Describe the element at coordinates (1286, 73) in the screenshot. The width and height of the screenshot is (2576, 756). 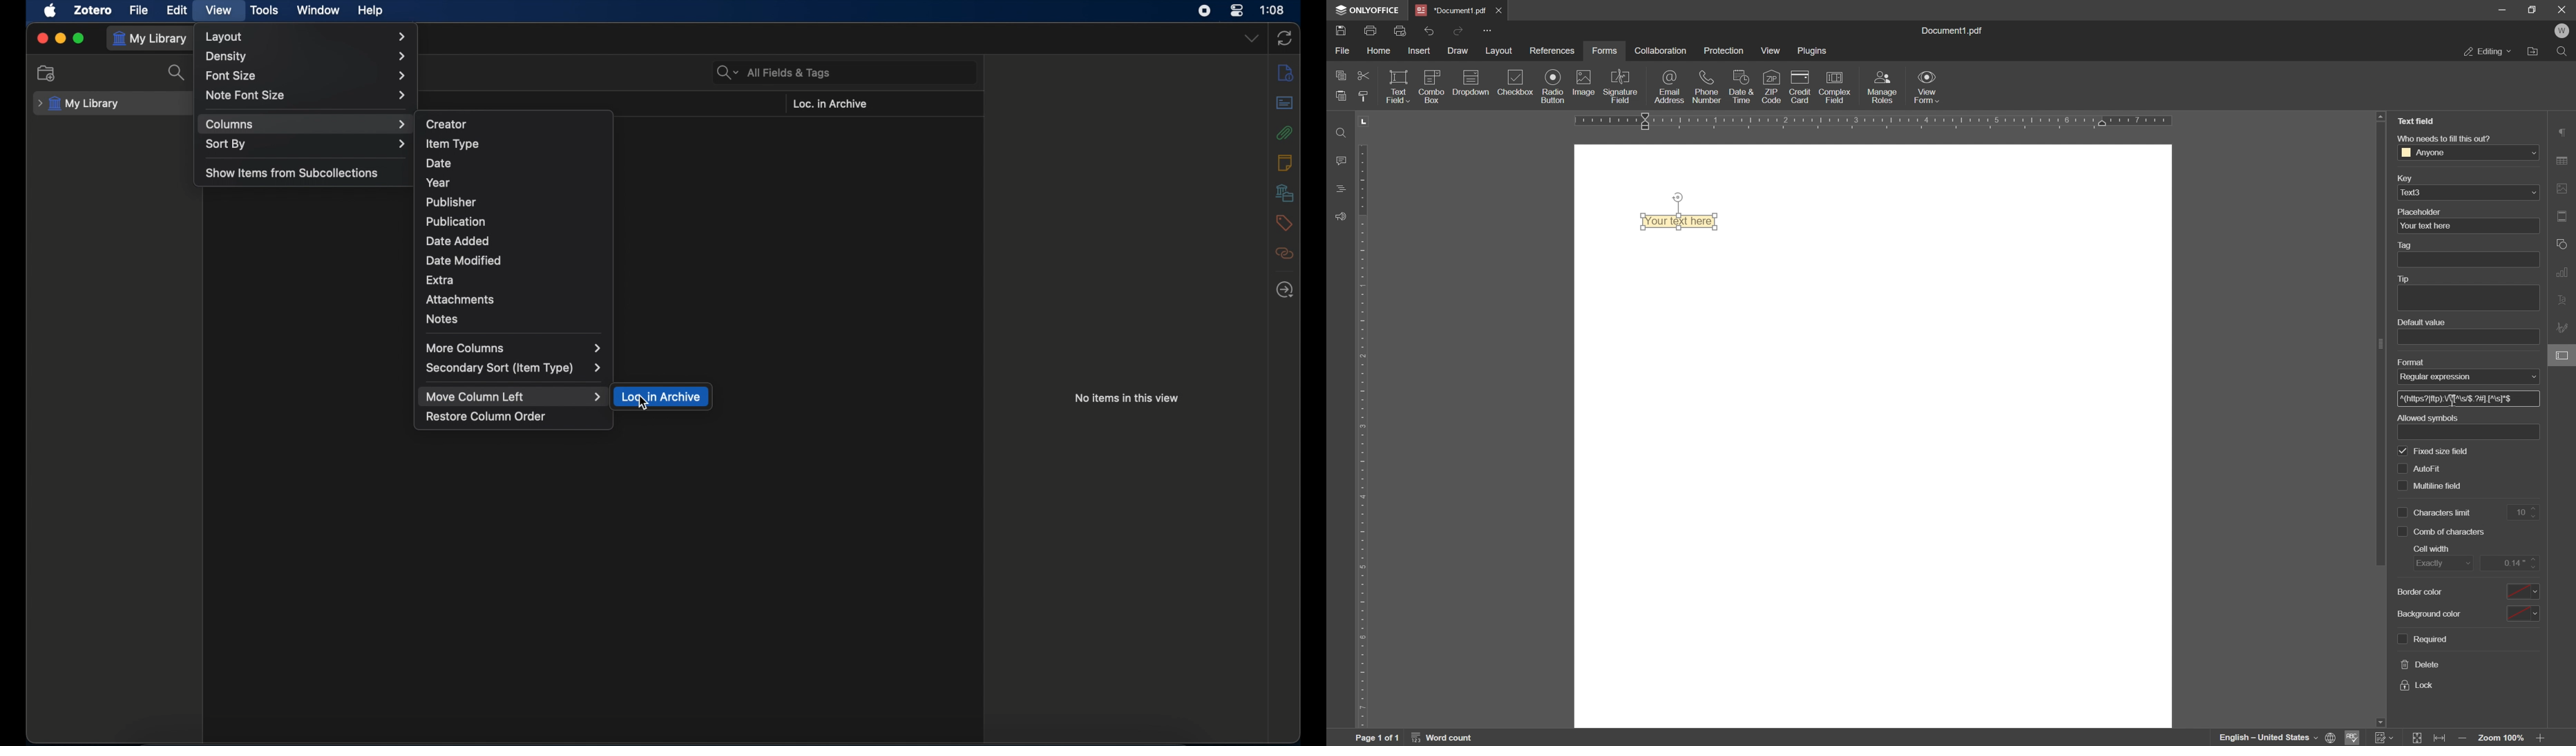
I see `info` at that location.